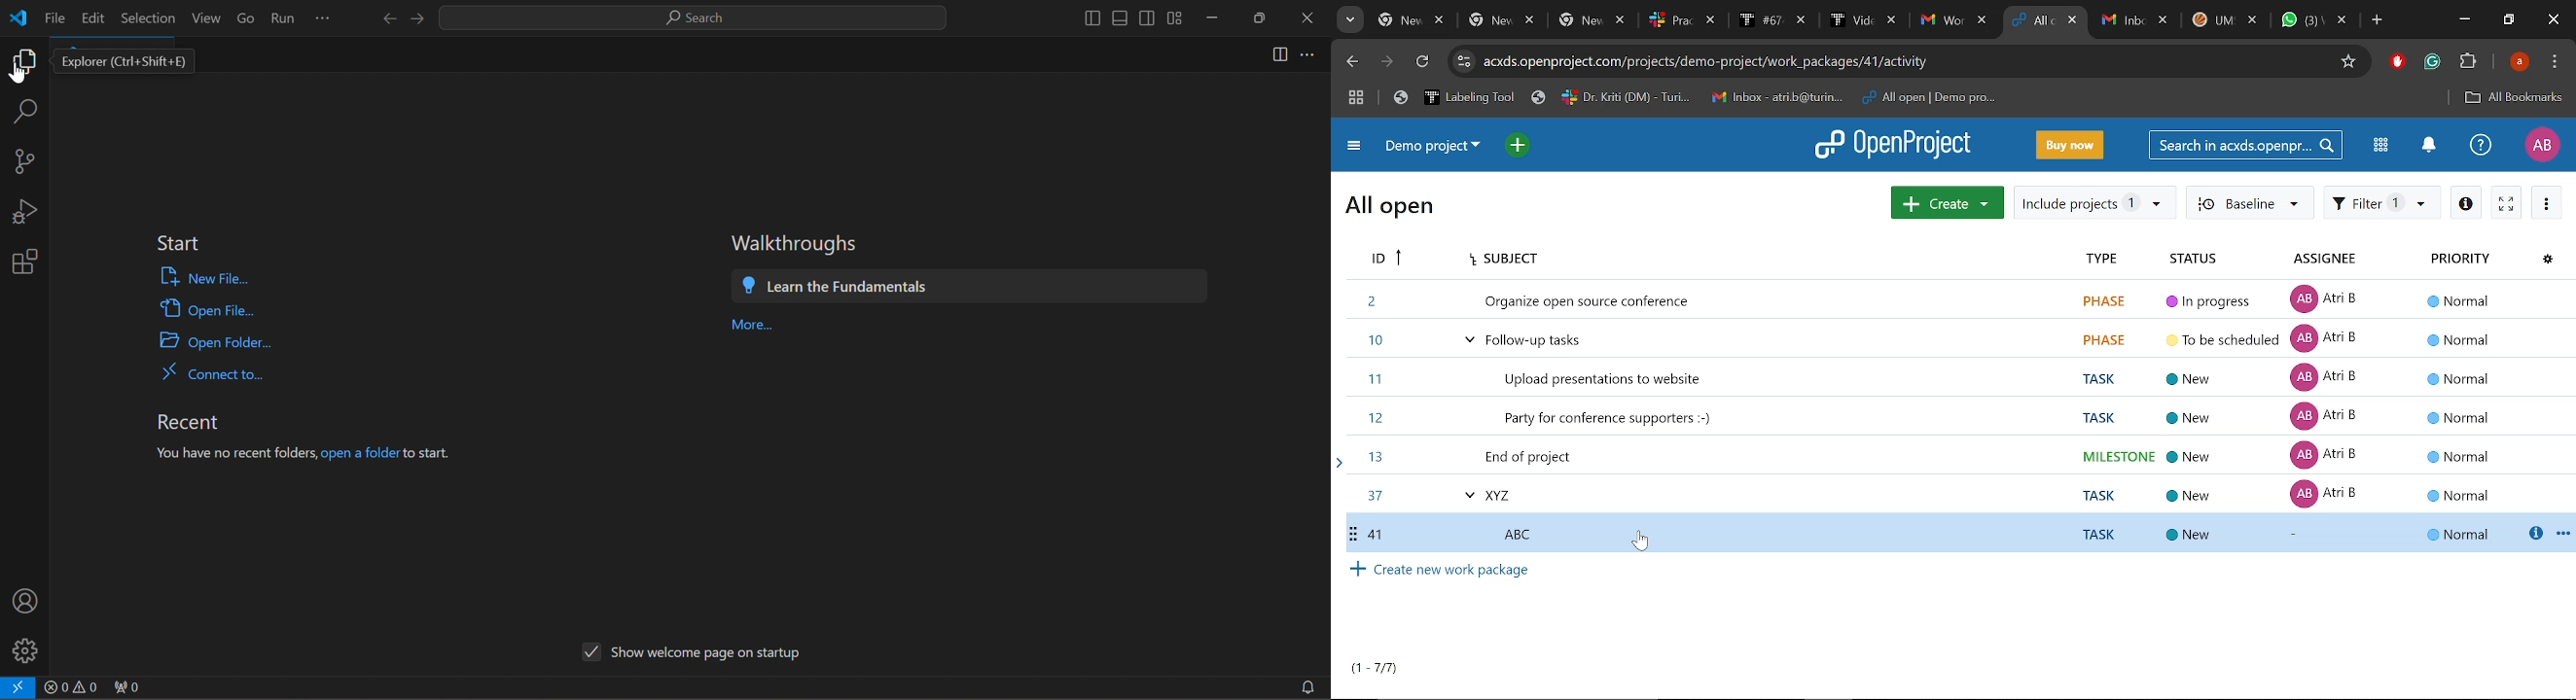 Image resolution: width=2576 pixels, height=700 pixels. I want to click on explorer, so click(130, 63).